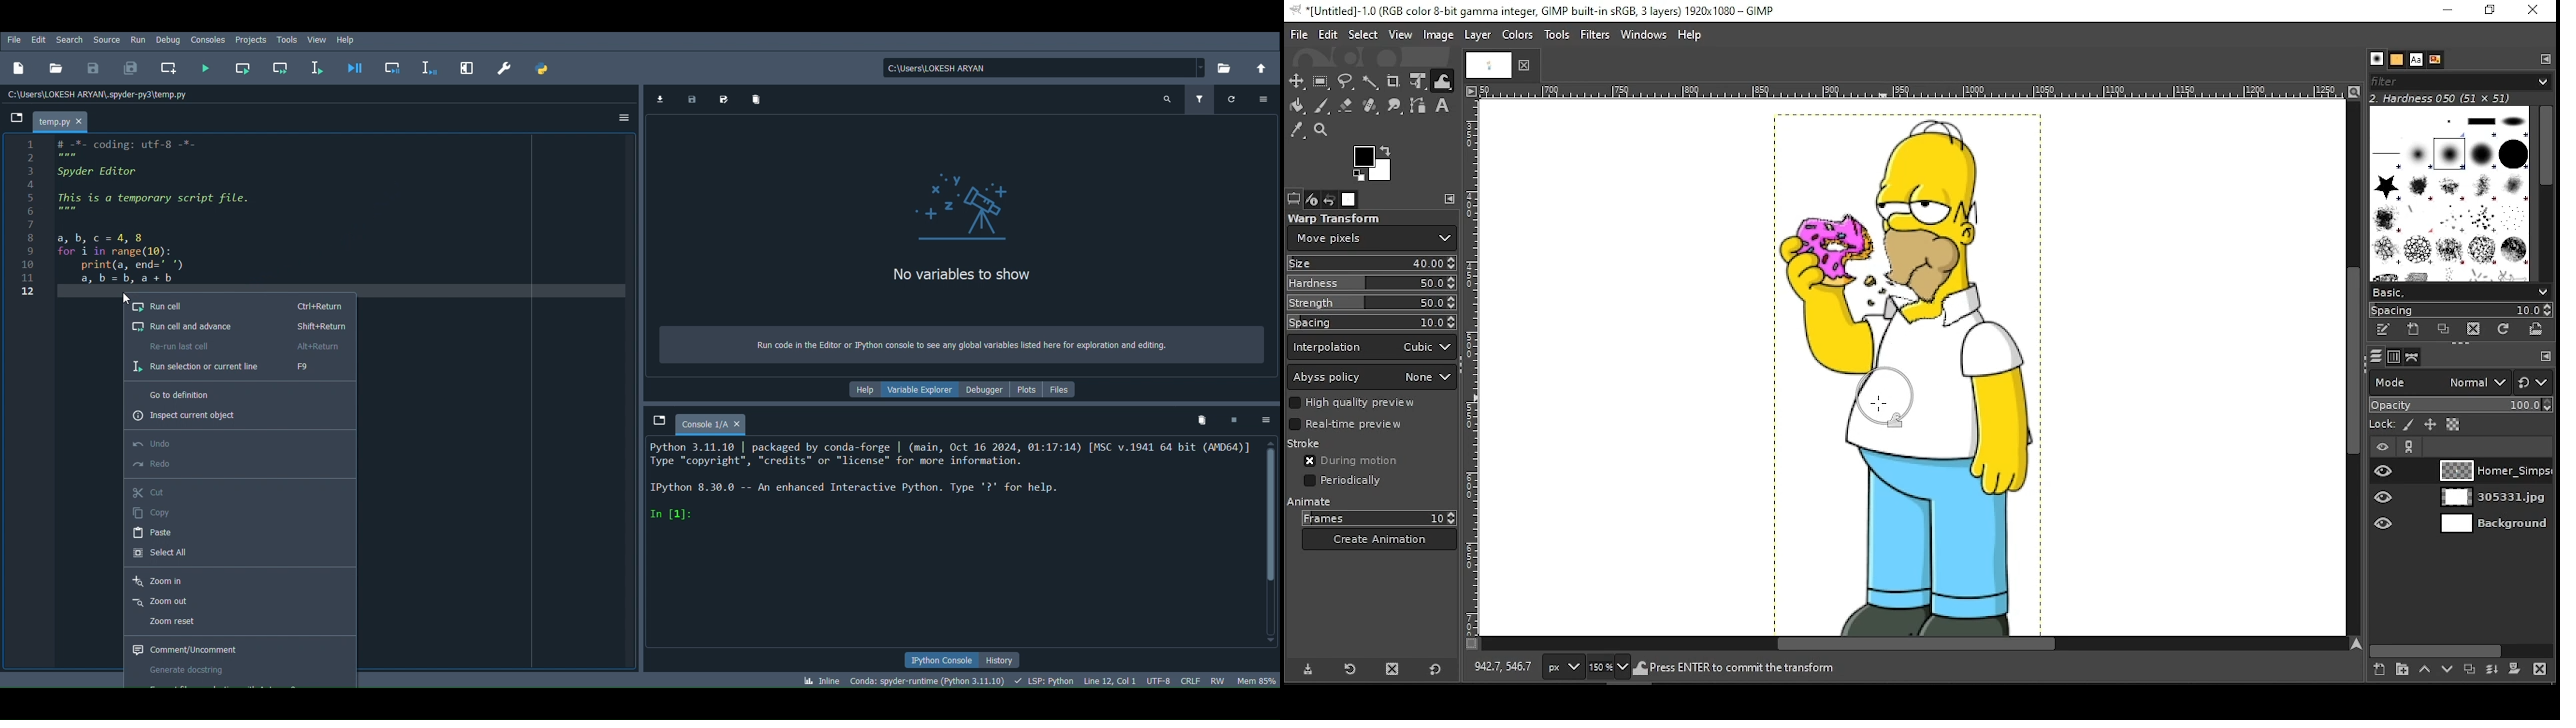 This screenshot has width=2576, height=728. I want to click on patterns, so click(2397, 60).